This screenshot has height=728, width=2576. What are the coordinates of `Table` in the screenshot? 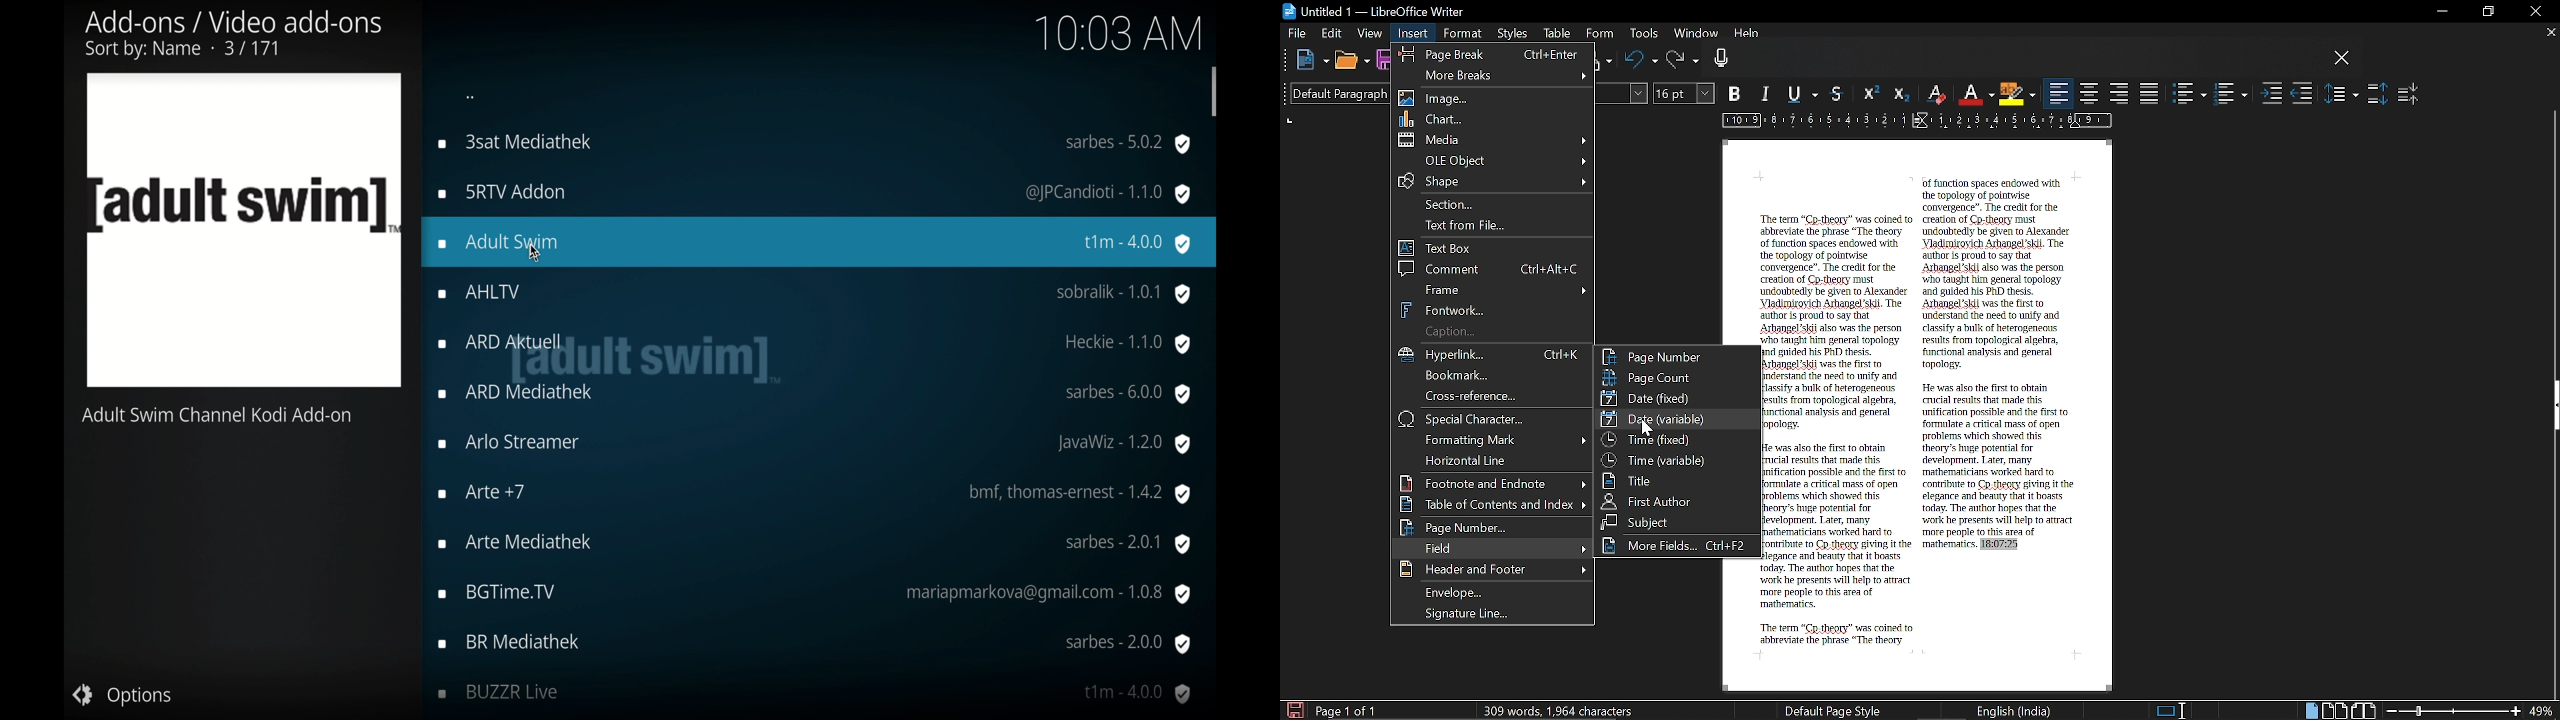 It's located at (1557, 35).